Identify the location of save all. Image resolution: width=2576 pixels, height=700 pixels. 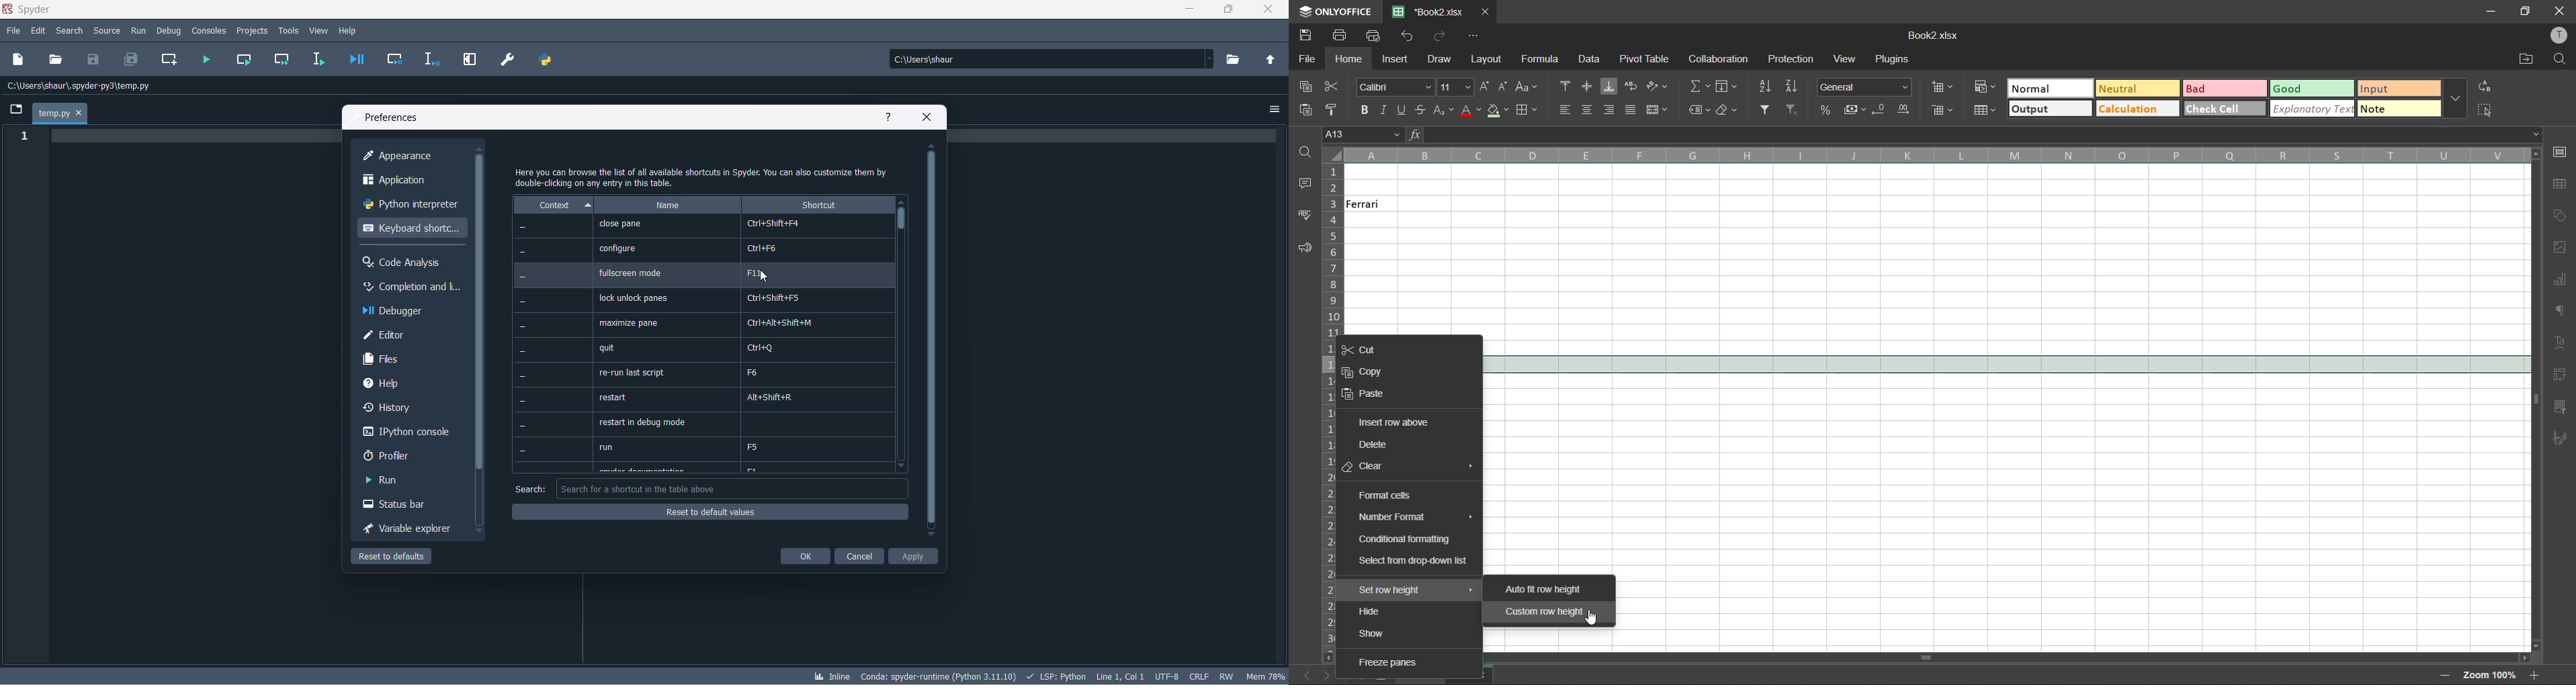
(129, 60).